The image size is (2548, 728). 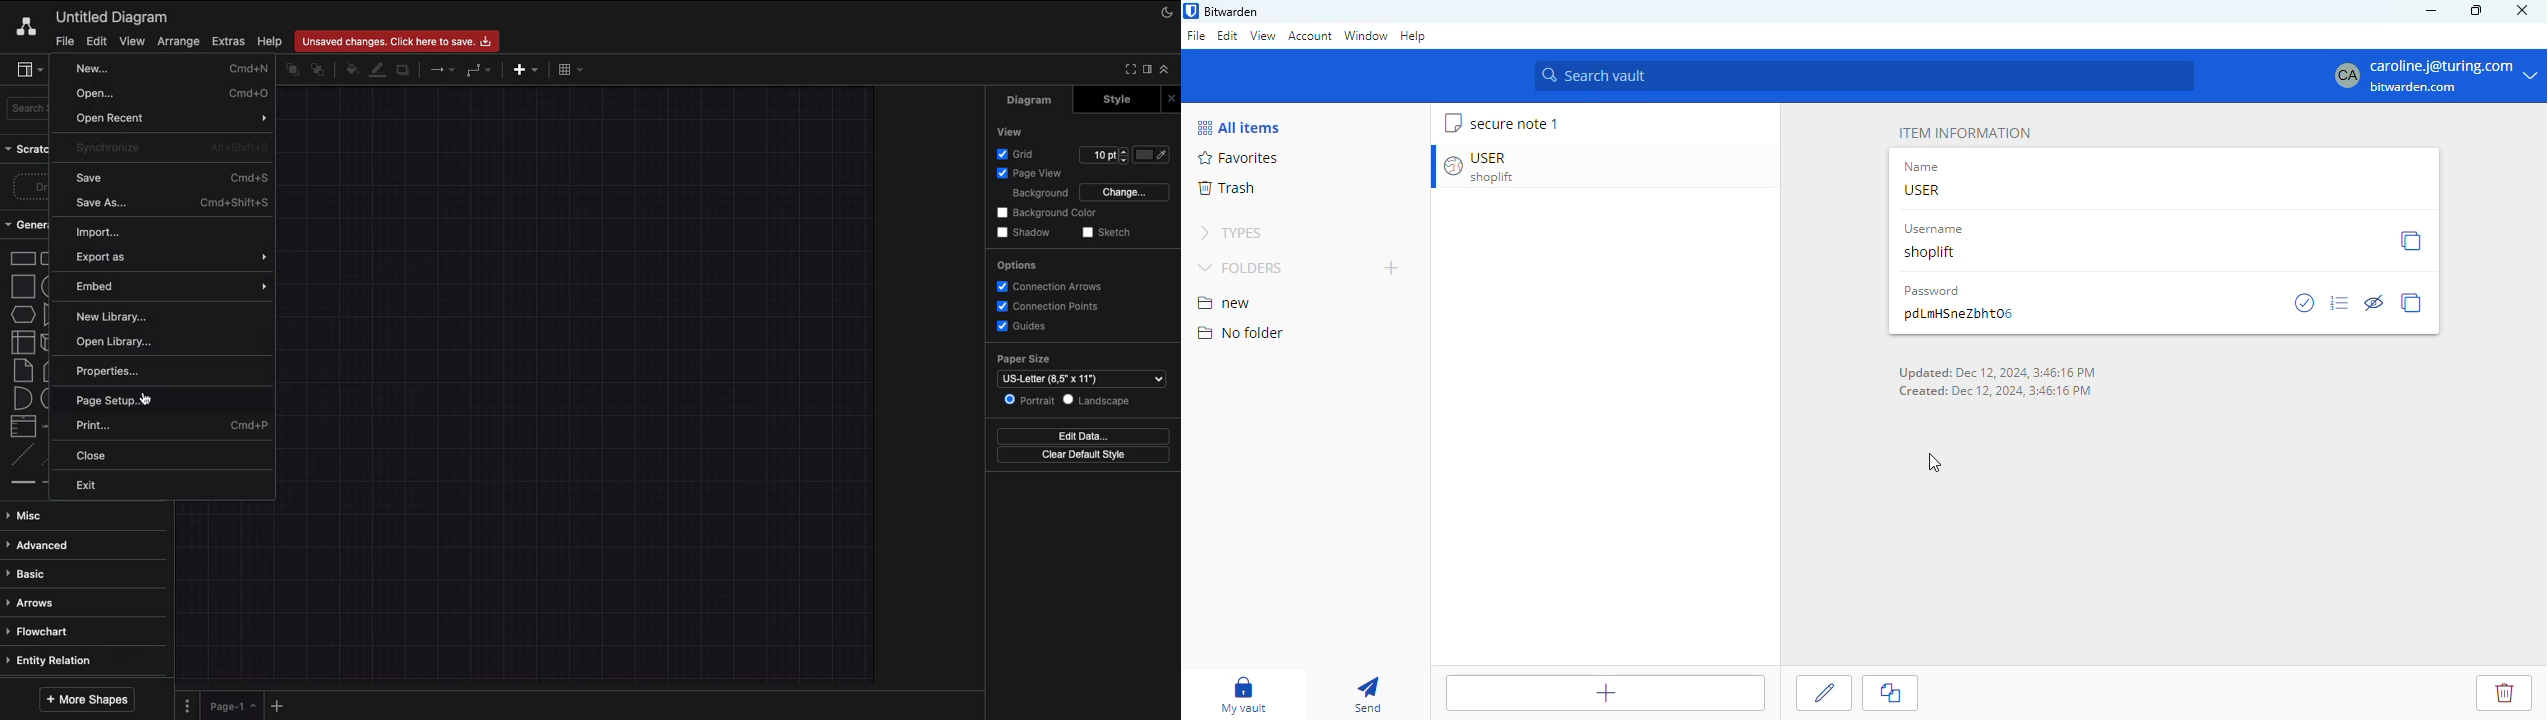 I want to click on my vault, so click(x=1244, y=695).